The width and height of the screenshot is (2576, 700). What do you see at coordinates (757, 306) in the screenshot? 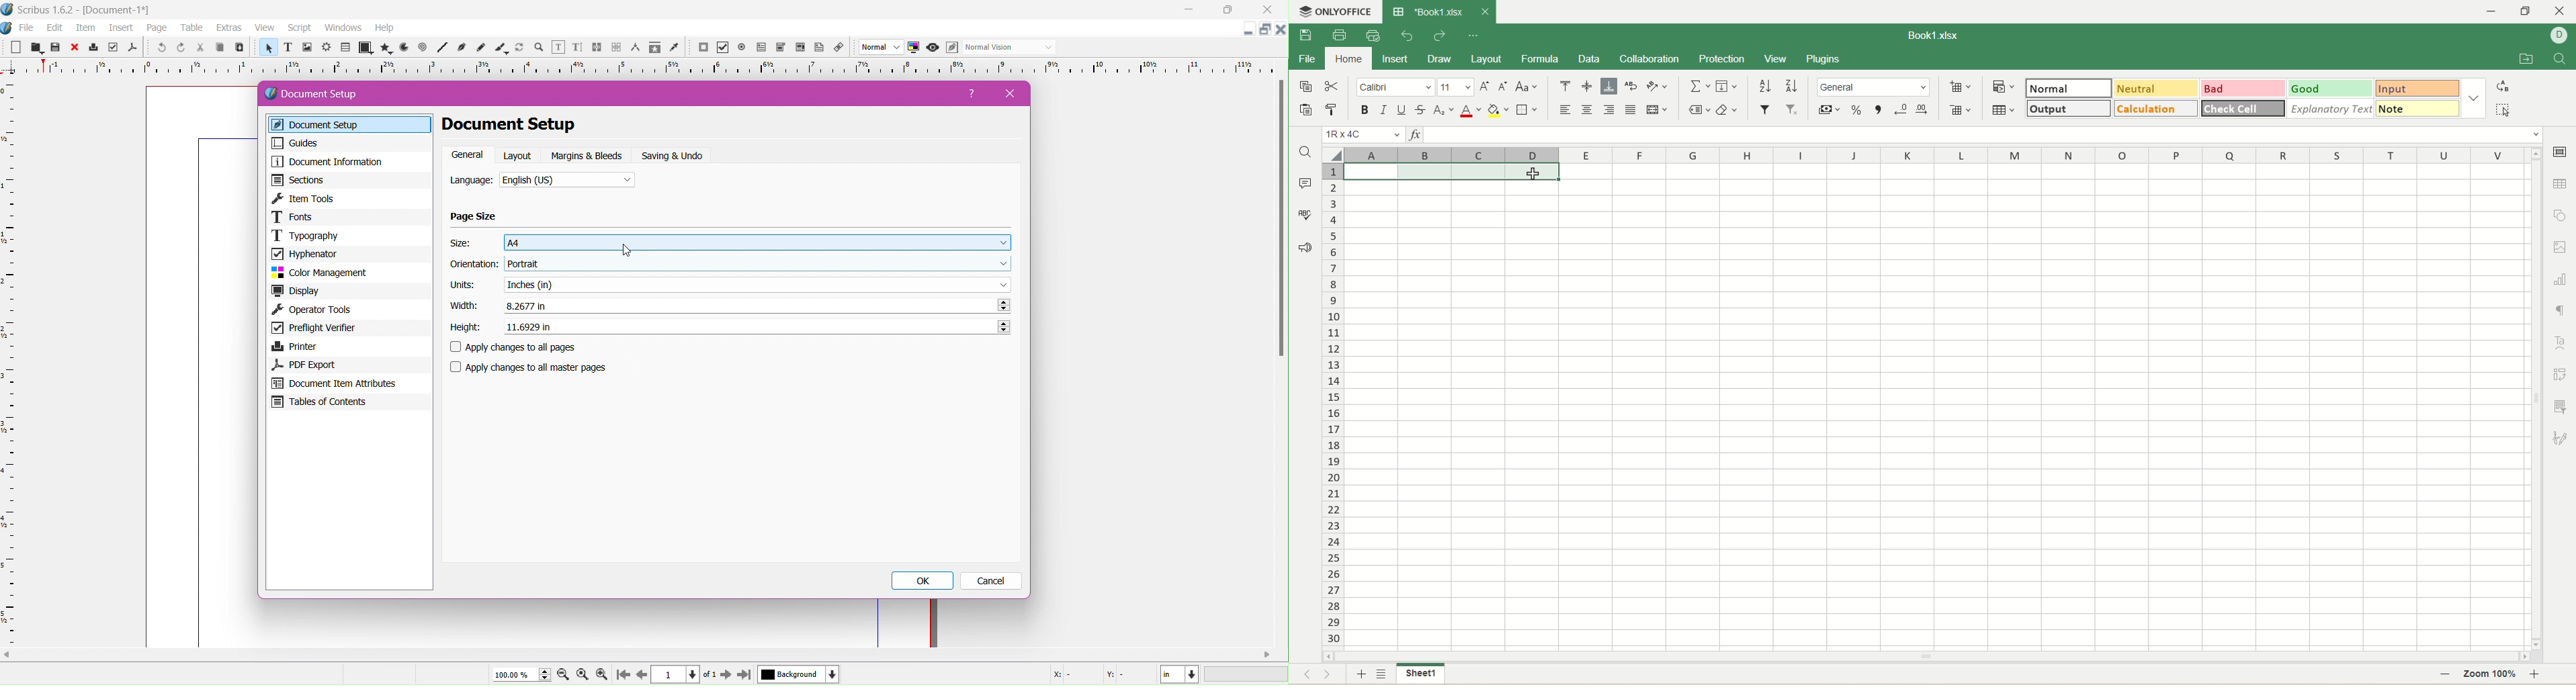
I see `Set the Width` at bounding box center [757, 306].